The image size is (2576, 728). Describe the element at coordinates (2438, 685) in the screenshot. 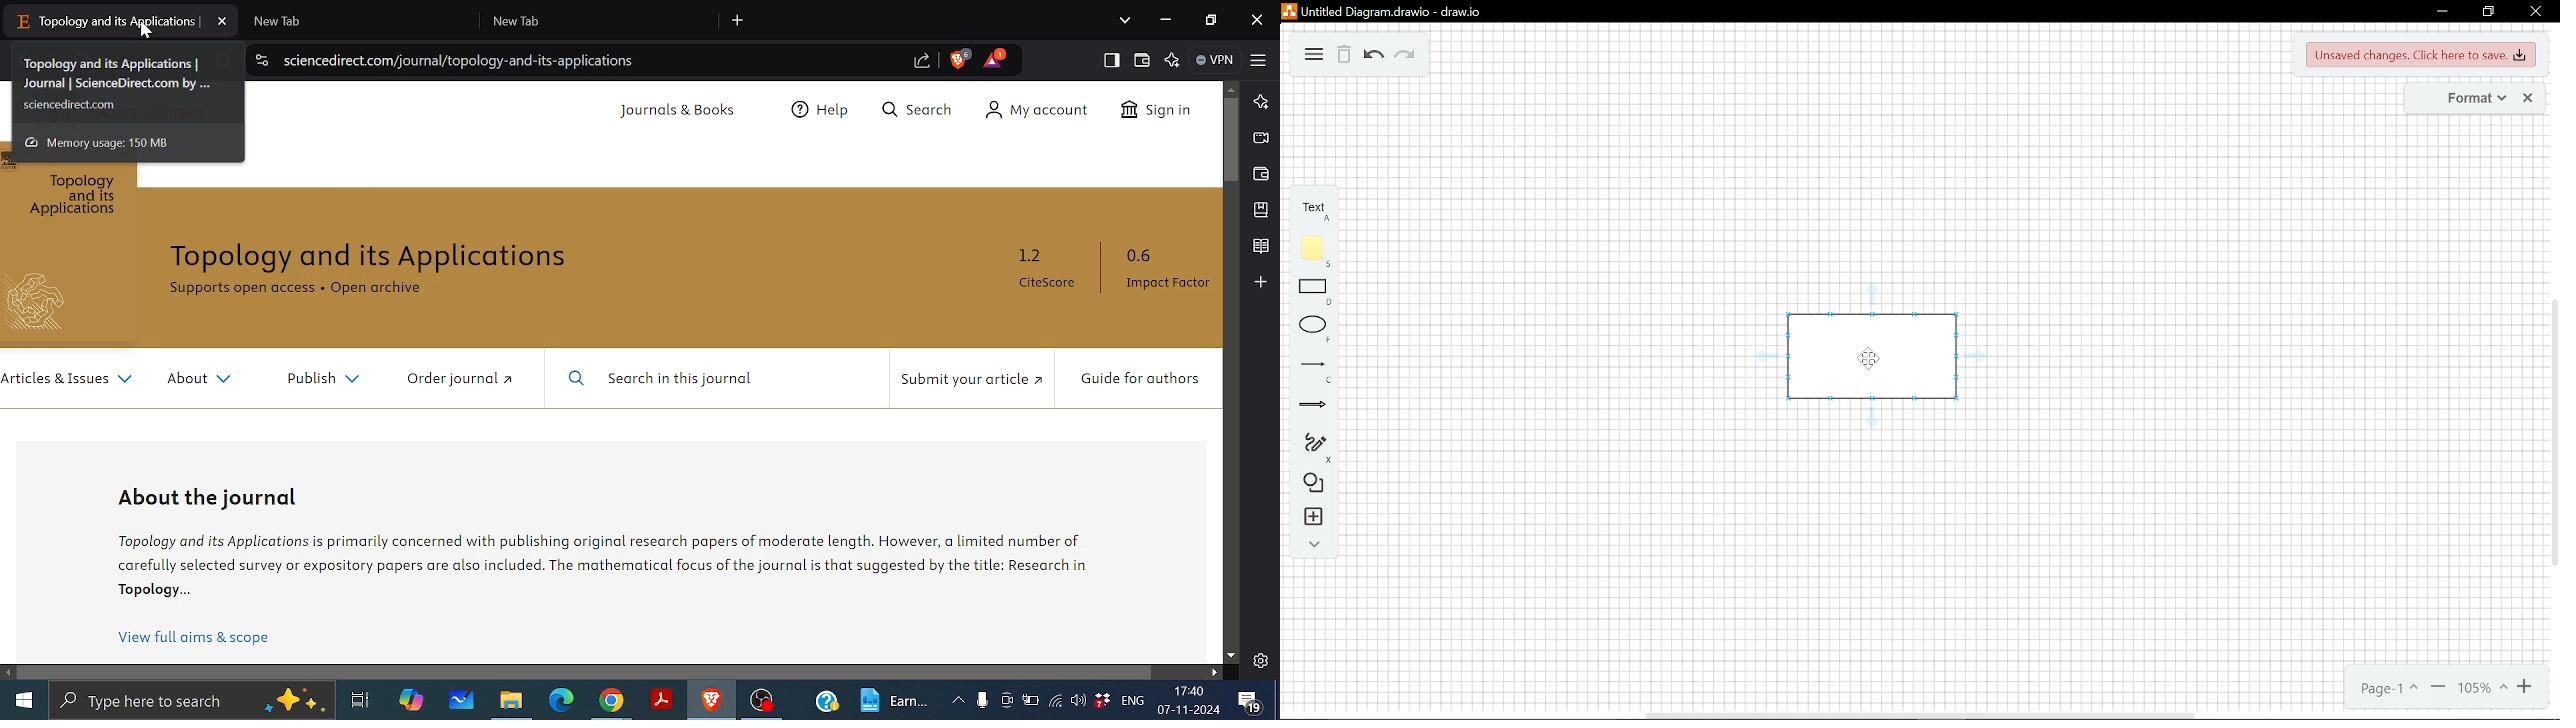

I see `zoom out` at that location.